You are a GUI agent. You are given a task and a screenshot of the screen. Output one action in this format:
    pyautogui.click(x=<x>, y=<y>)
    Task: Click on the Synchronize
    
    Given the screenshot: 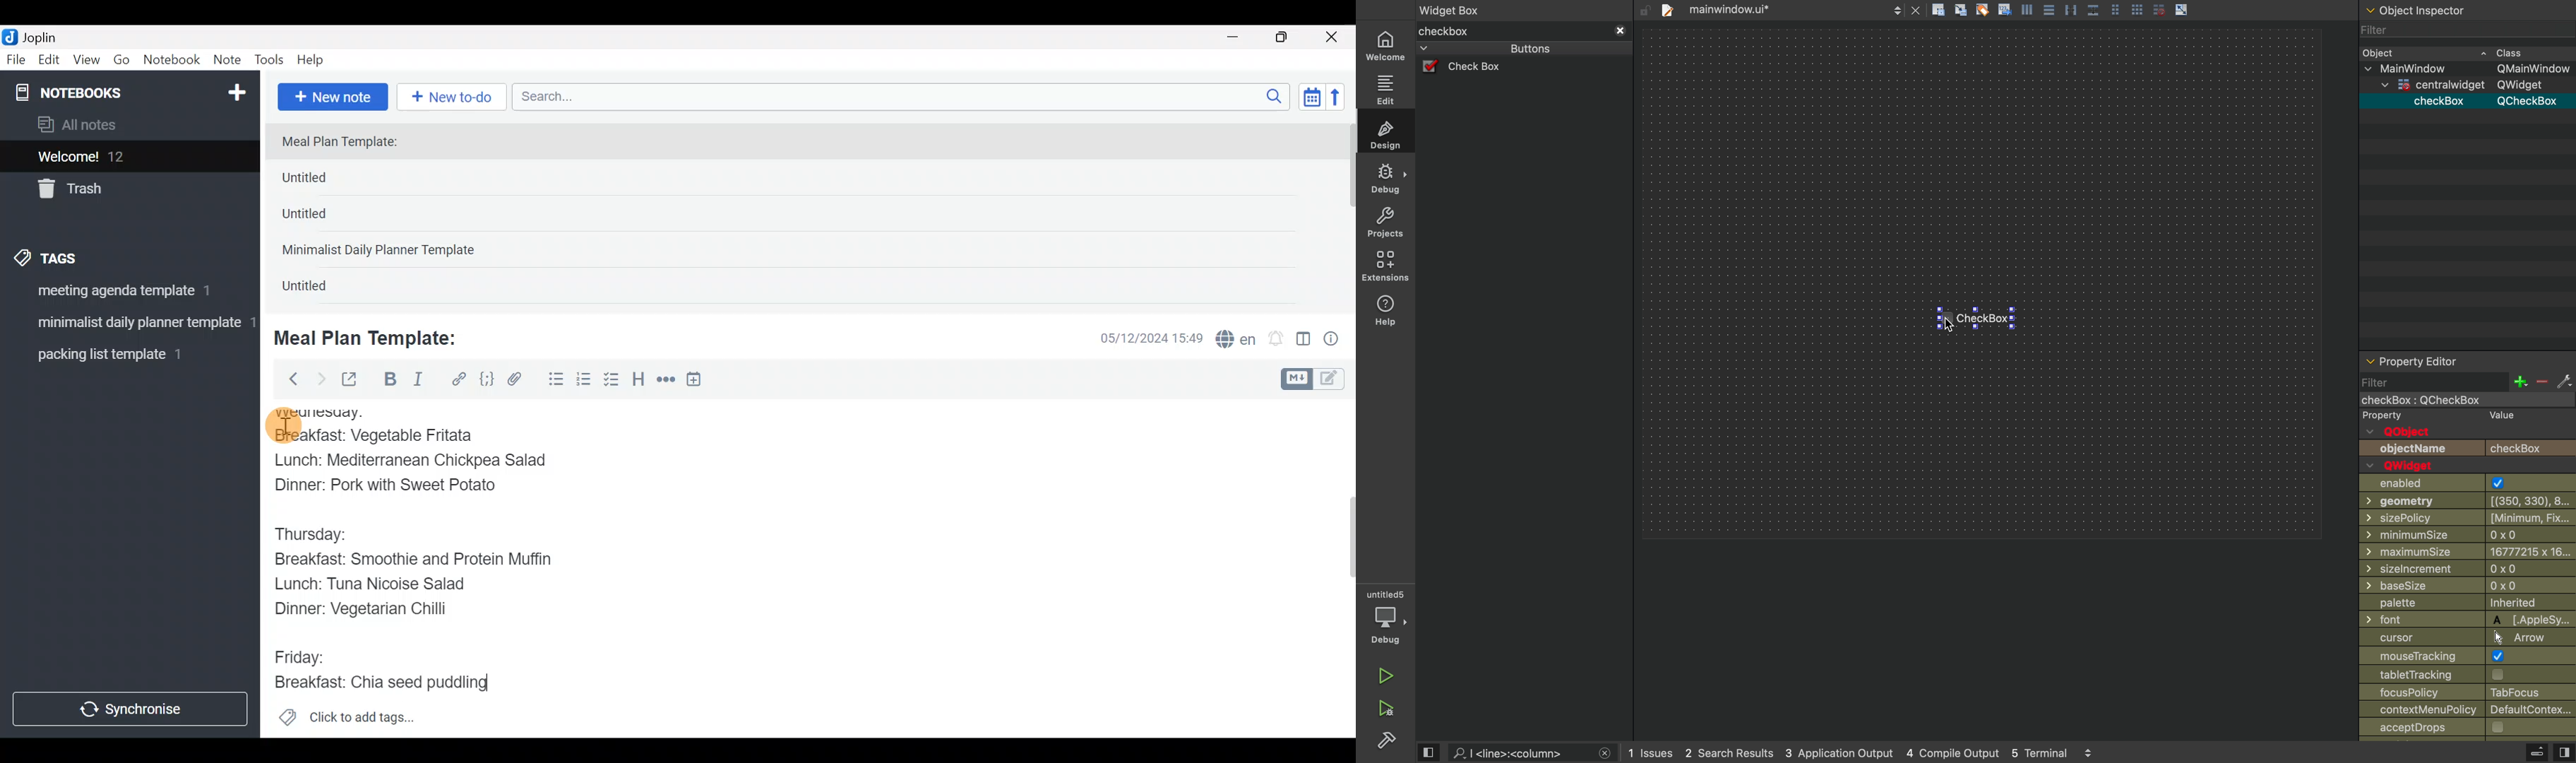 What is the action you would take?
    pyautogui.click(x=132, y=709)
    